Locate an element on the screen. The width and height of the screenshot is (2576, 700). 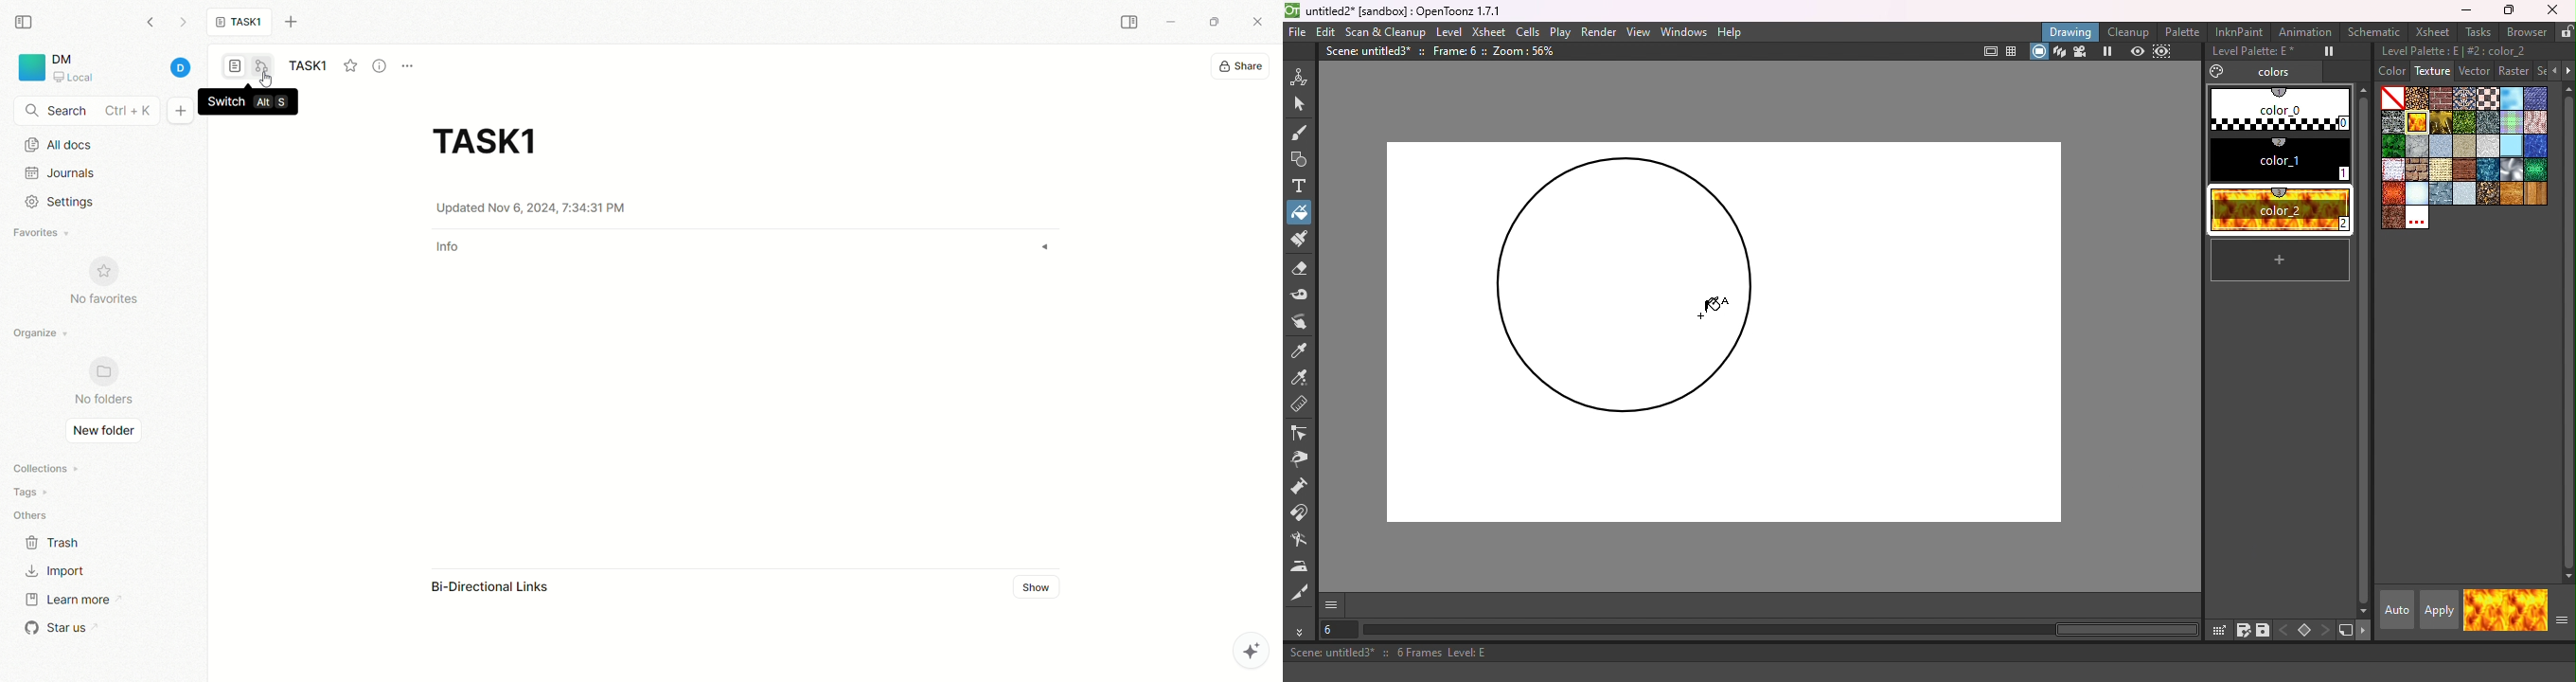
tags is located at coordinates (27, 492).